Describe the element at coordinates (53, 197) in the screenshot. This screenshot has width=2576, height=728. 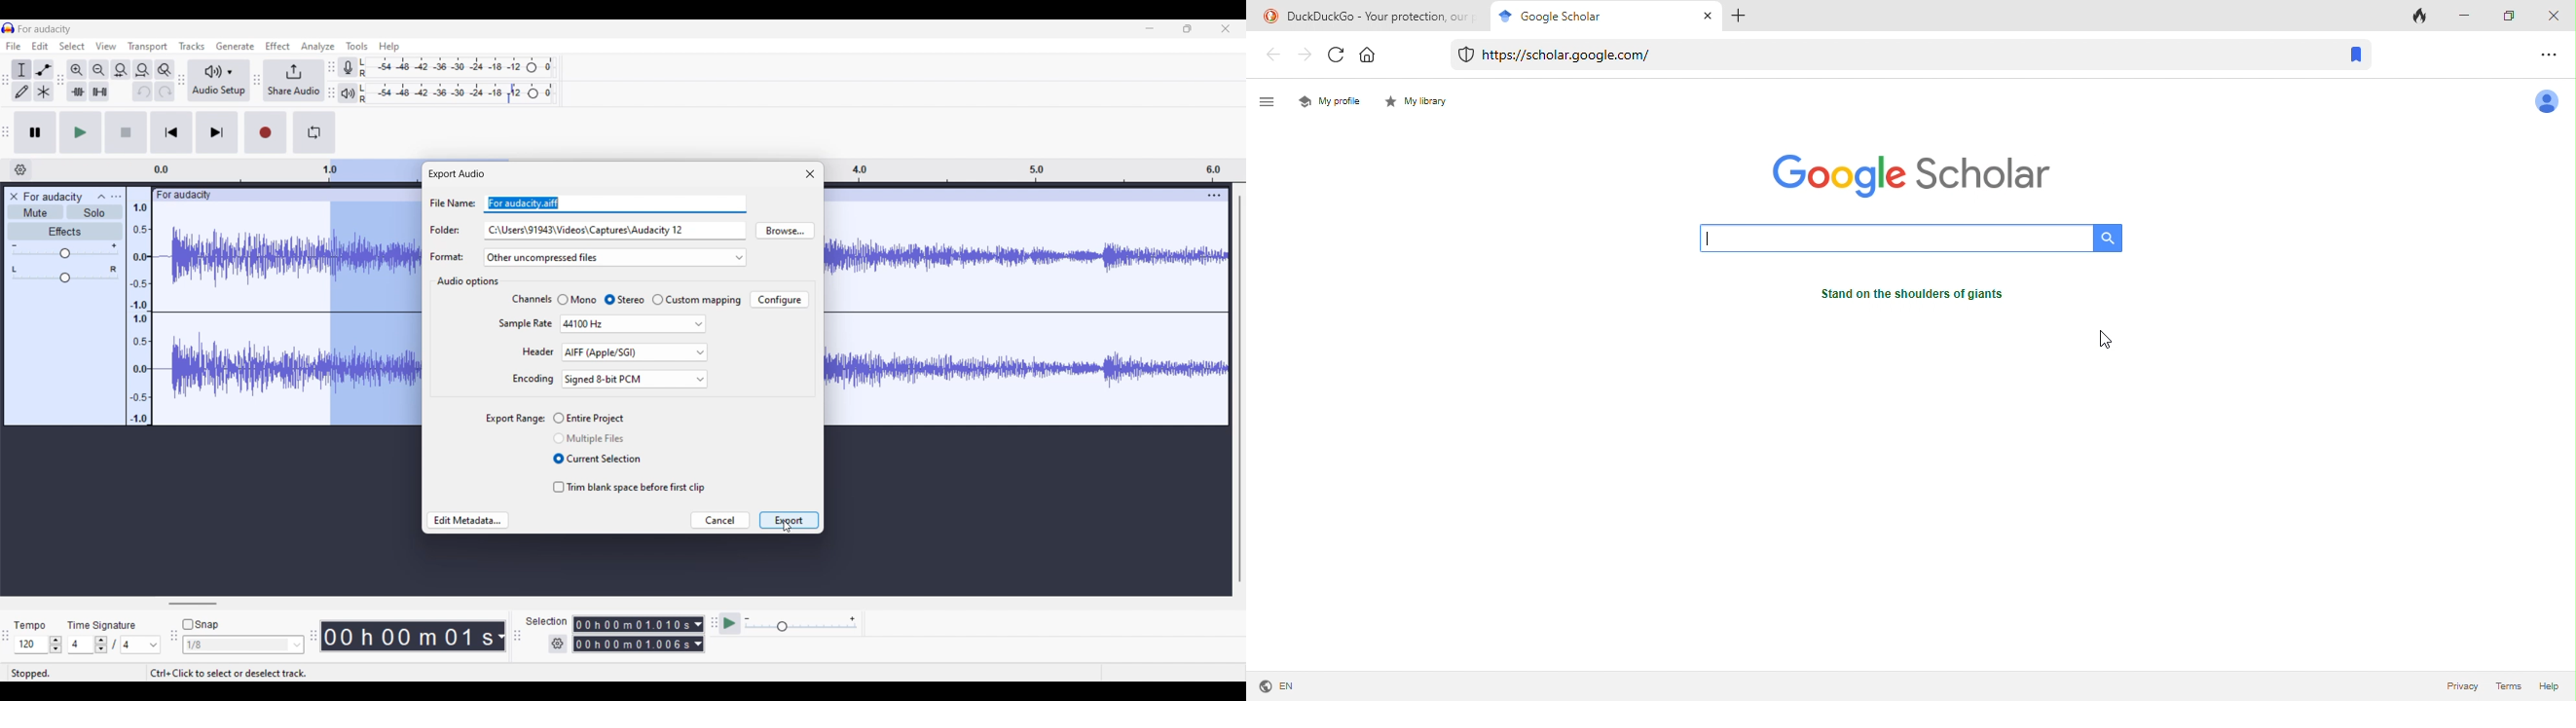
I see `for audacity` at that location.